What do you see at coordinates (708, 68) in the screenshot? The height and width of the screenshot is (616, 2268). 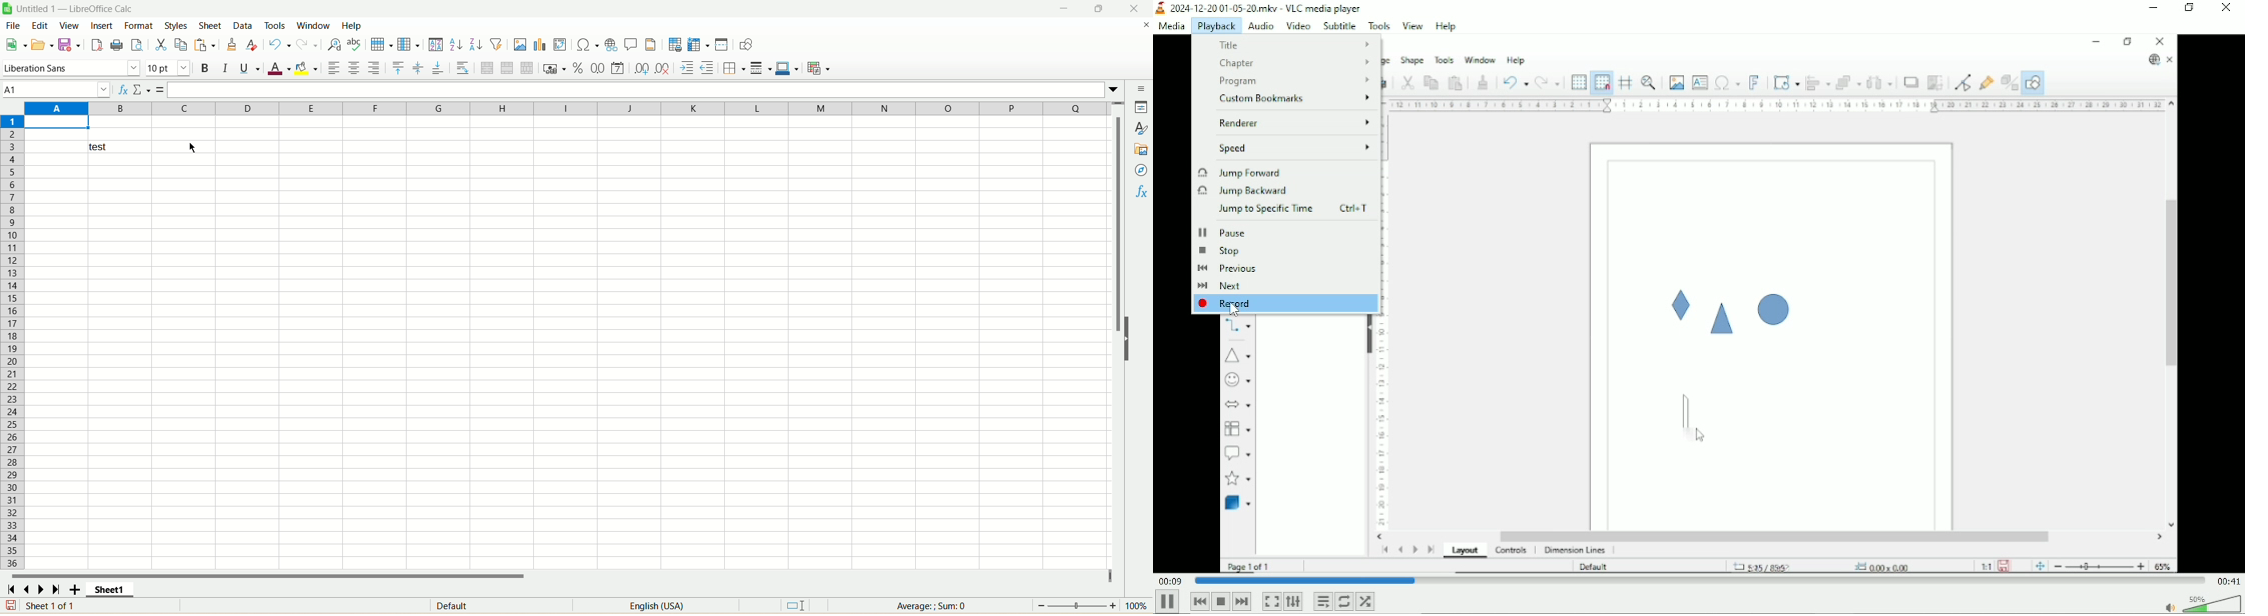 I see `Decrease indent` at bounding box center [708, 68].